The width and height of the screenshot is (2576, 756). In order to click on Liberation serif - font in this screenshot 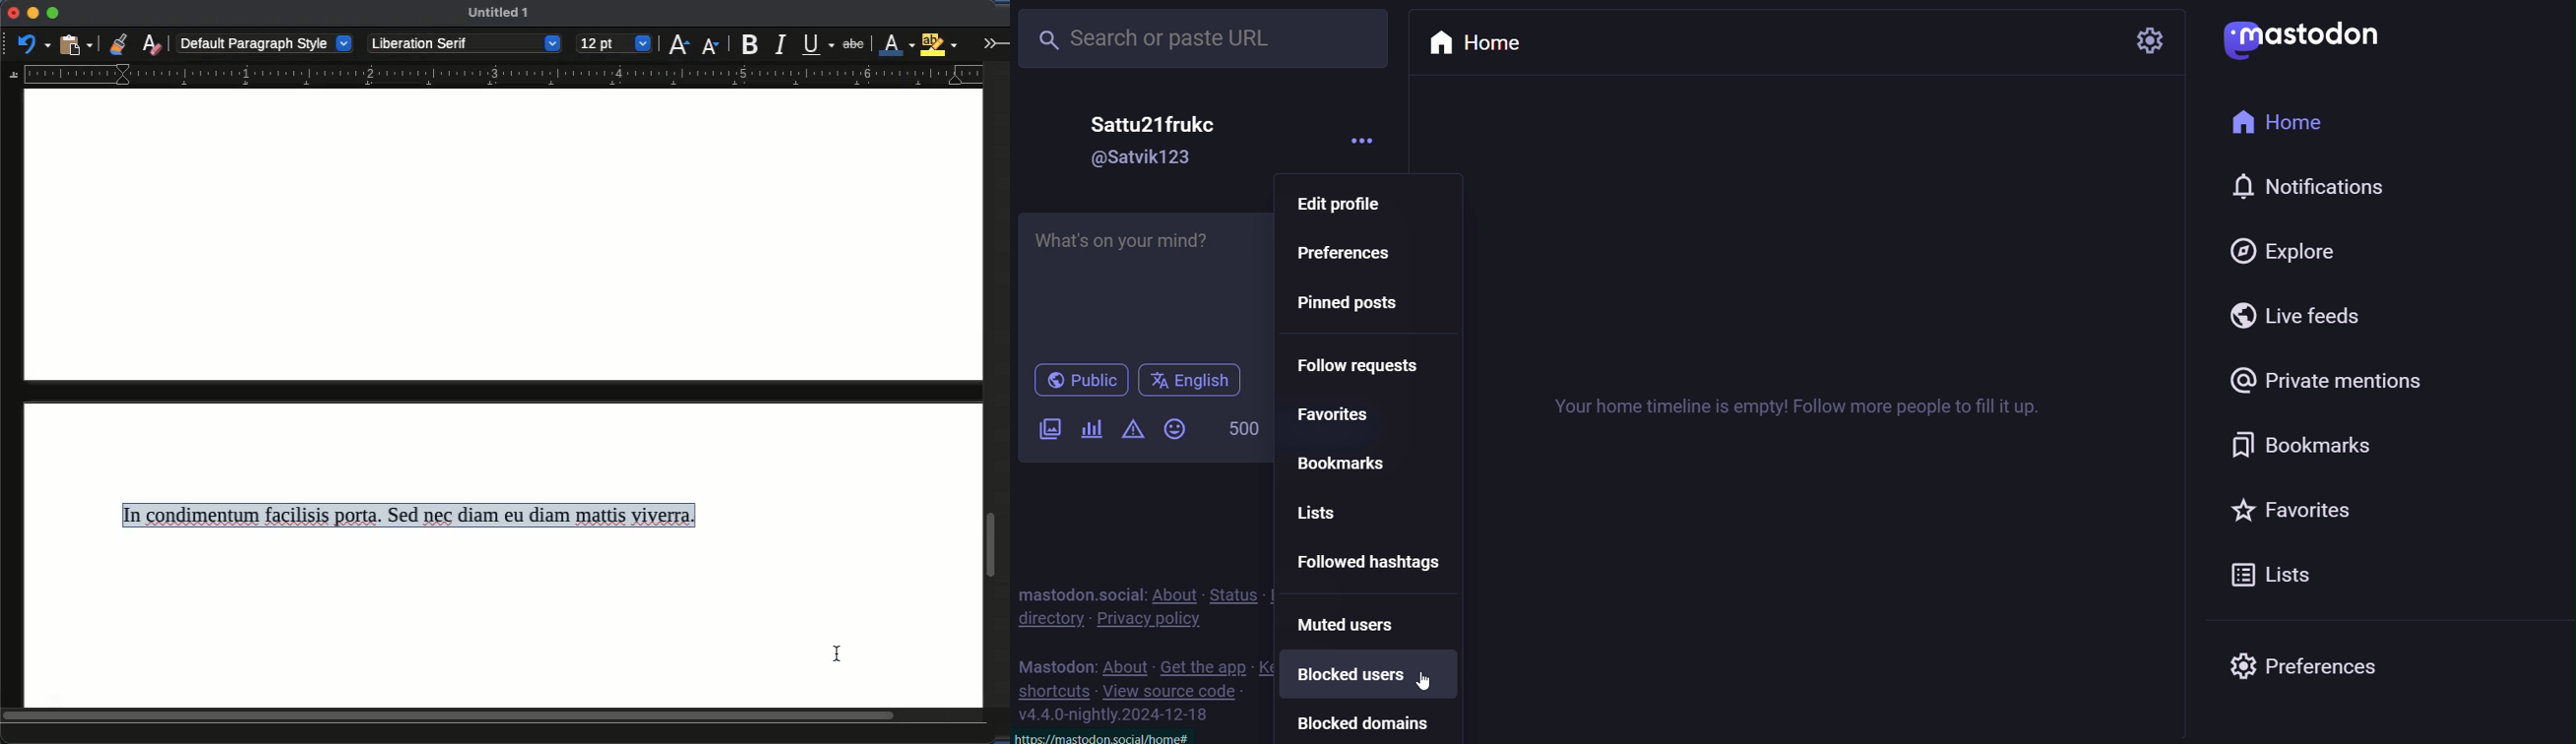, I will do `click(466, 43)`.